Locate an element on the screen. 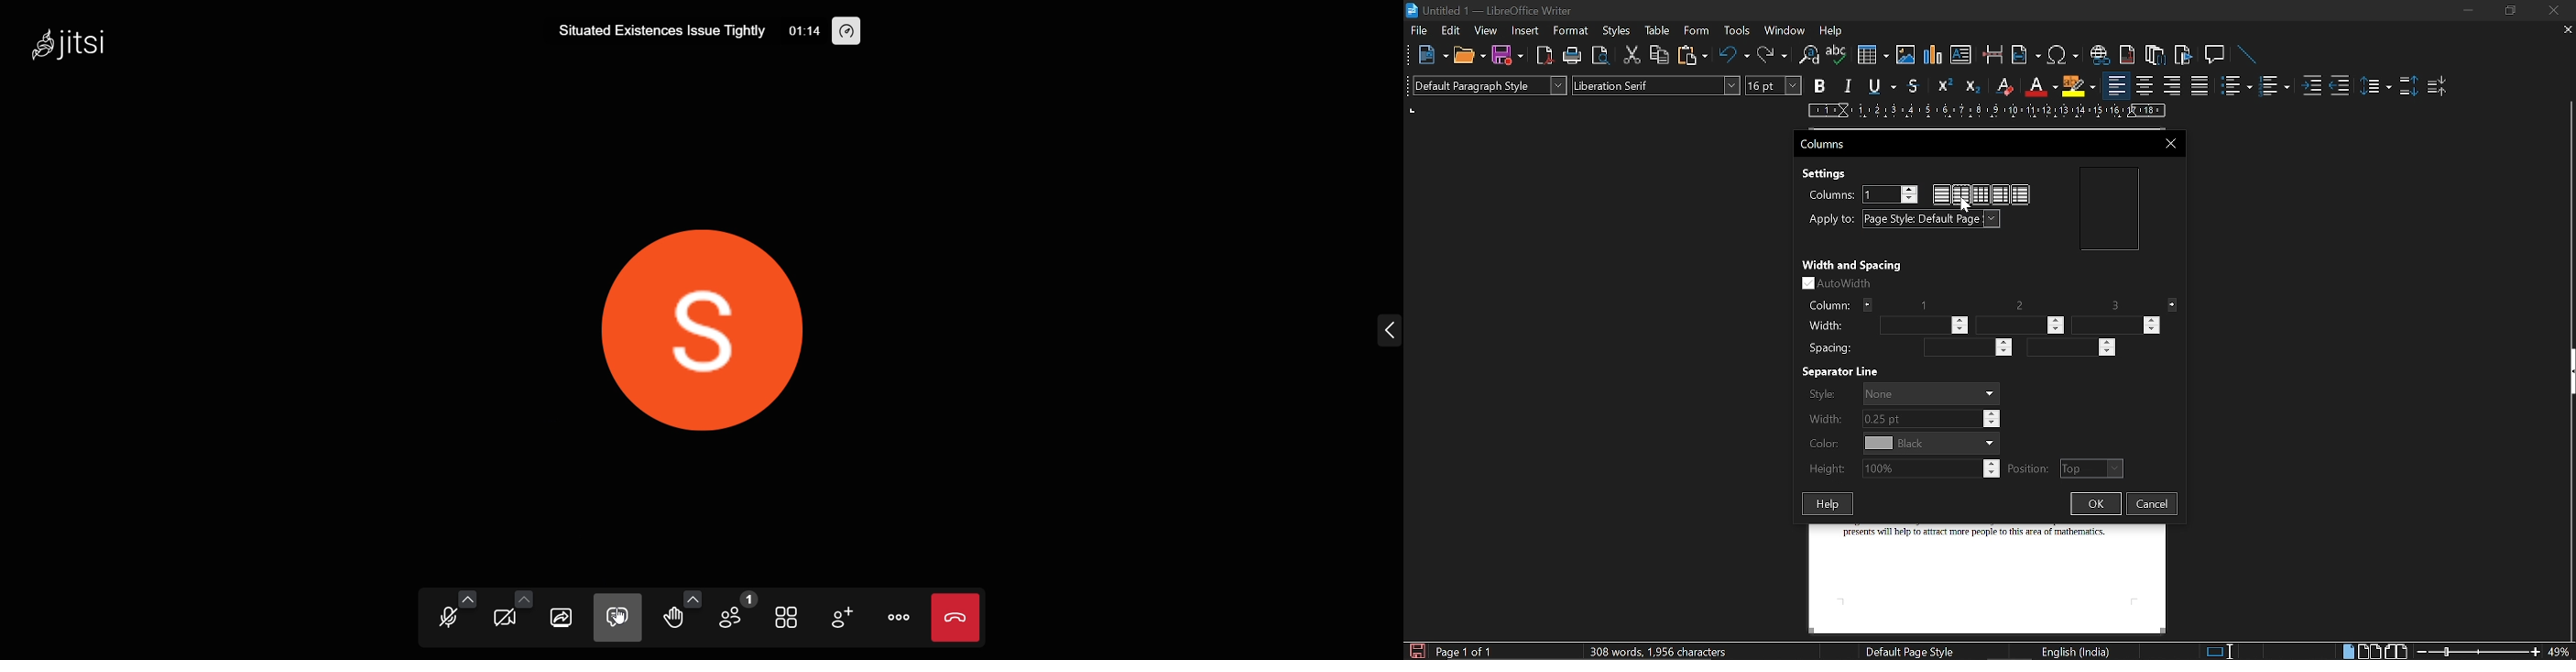 The width and height of the screenshot is (2576, 672). Insert footnote is located at coordinates (2156, 56).